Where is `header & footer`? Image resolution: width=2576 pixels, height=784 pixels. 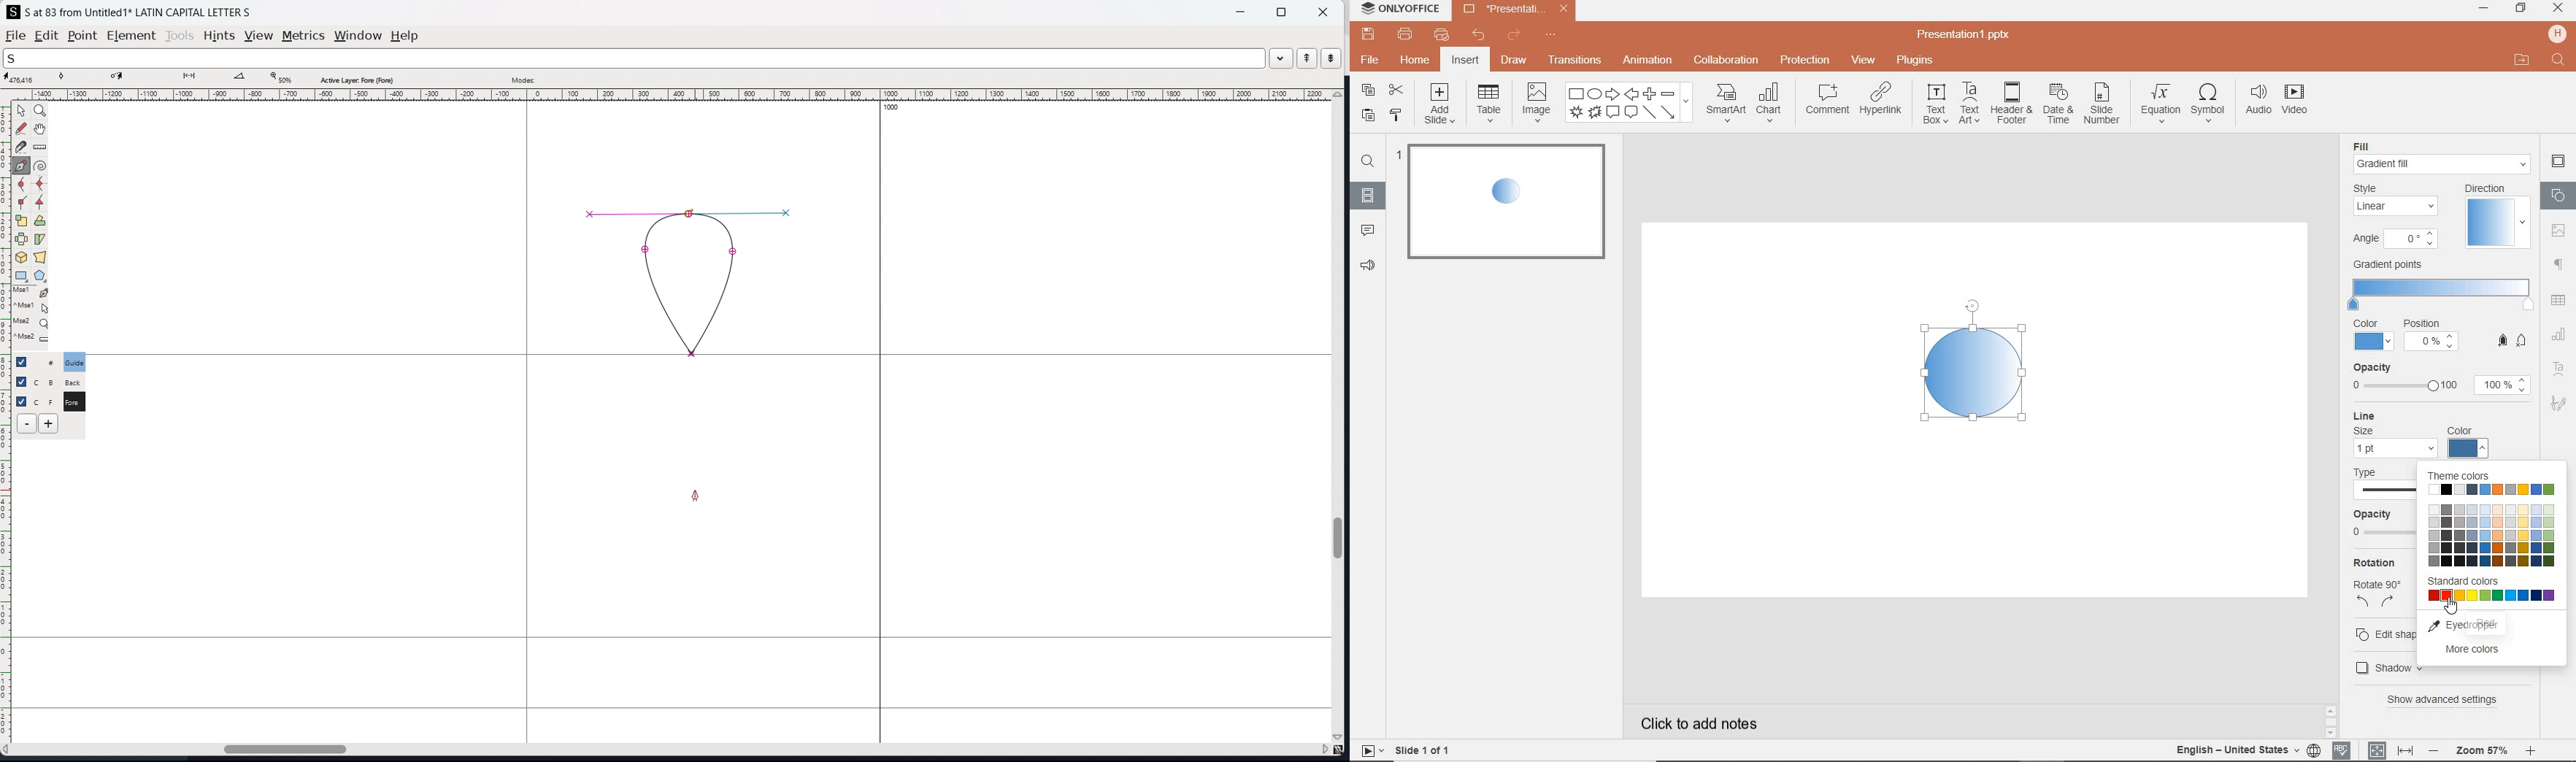
header & footer is located at coordinates (2012, 105).